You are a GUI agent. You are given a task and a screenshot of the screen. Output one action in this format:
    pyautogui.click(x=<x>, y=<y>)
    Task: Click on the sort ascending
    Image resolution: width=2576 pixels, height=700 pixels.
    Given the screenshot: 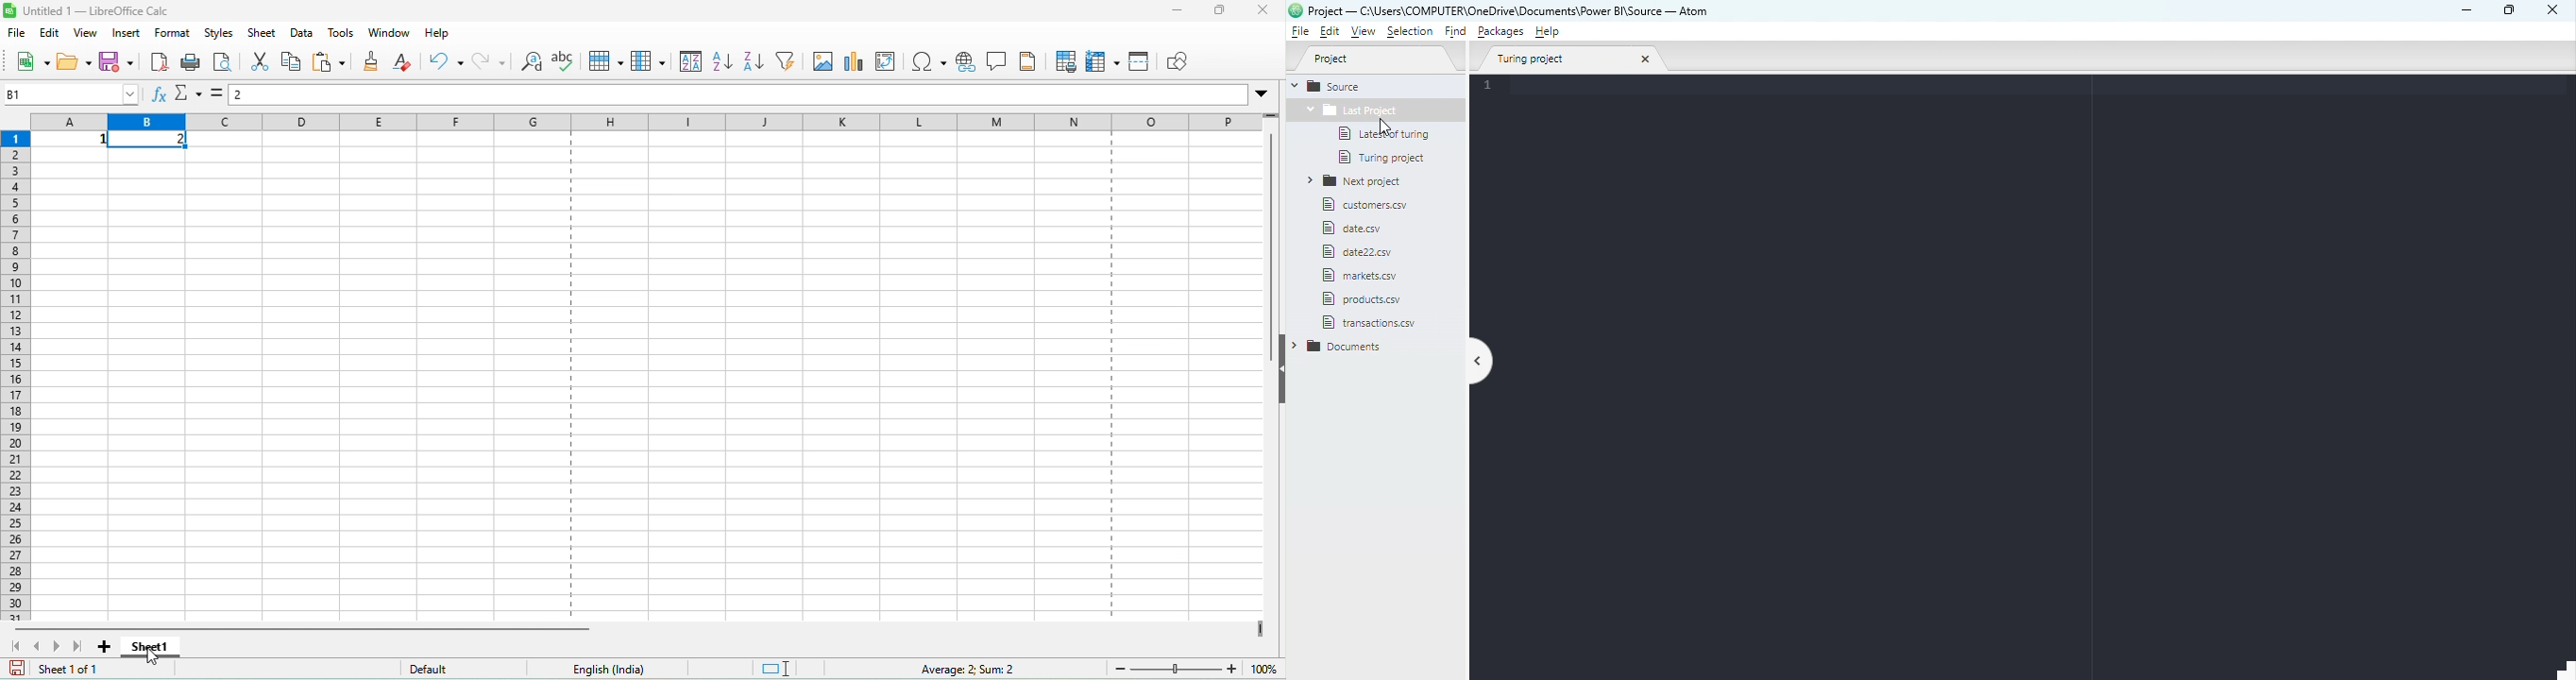 What is the action you would take?
    pyautogui.click(x=724, y=64)
    